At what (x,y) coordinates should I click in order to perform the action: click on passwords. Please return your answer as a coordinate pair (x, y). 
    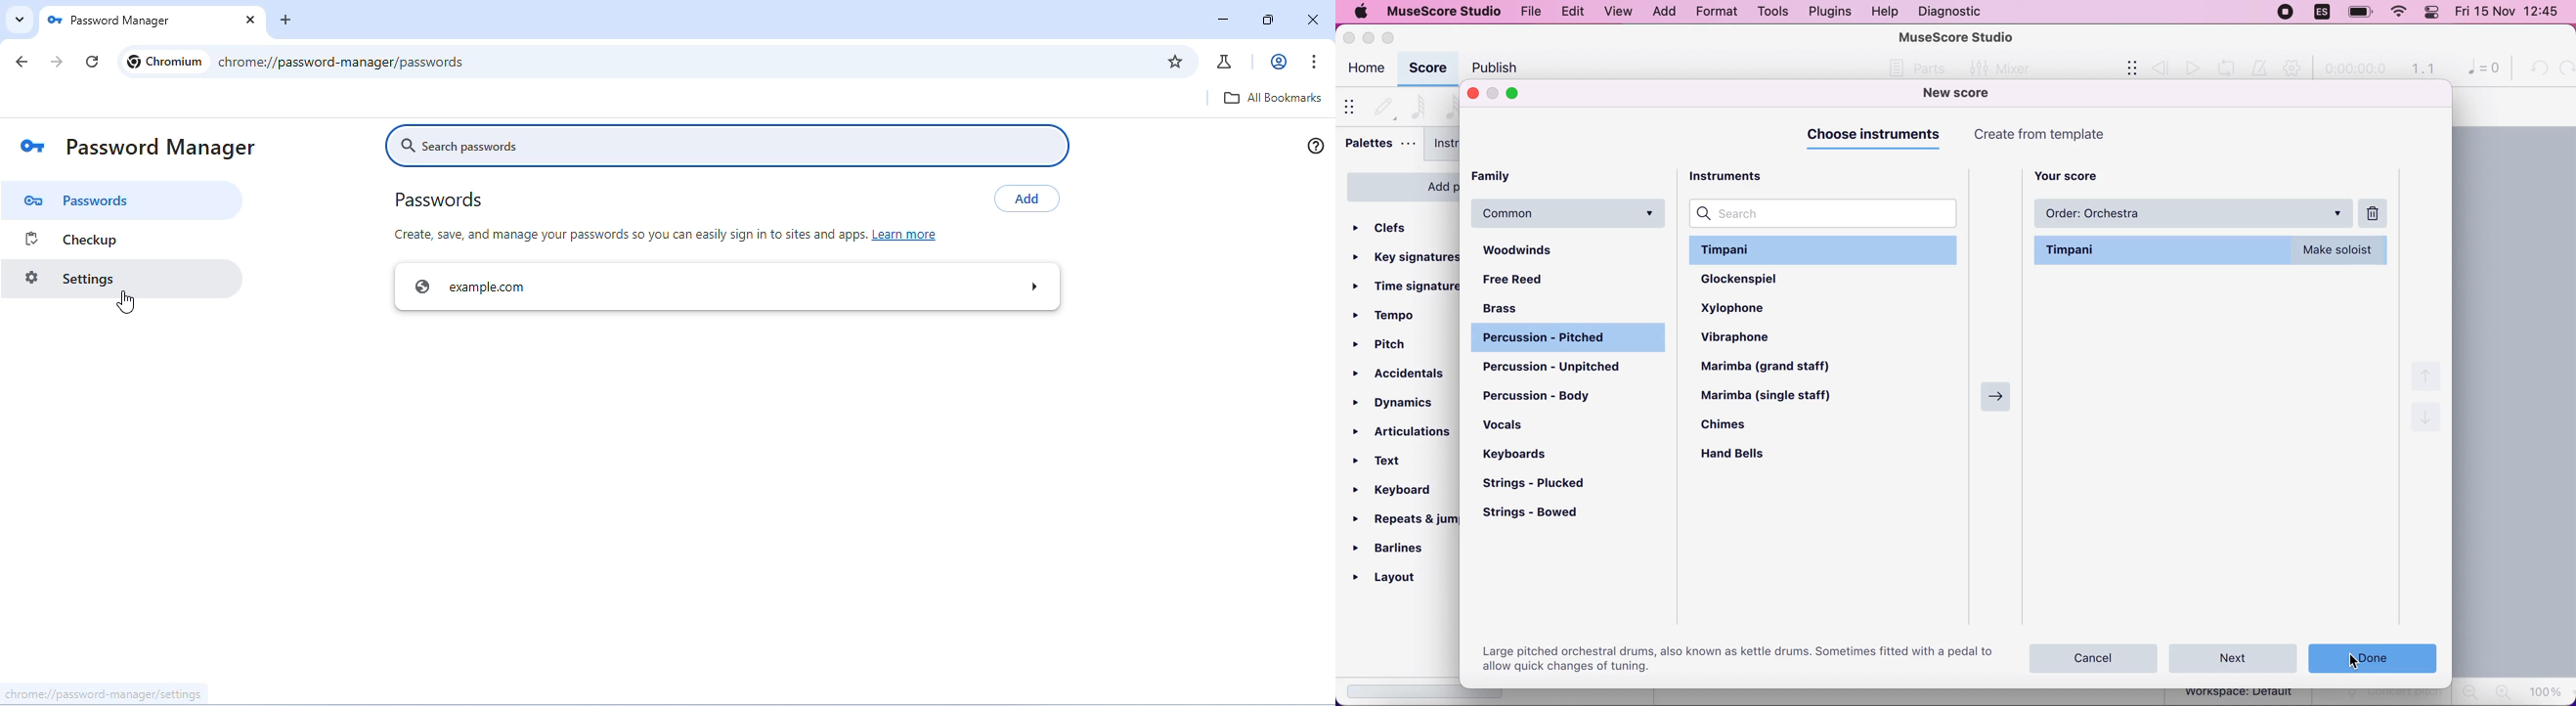
    Looking at the image, I should click on (442, 200).